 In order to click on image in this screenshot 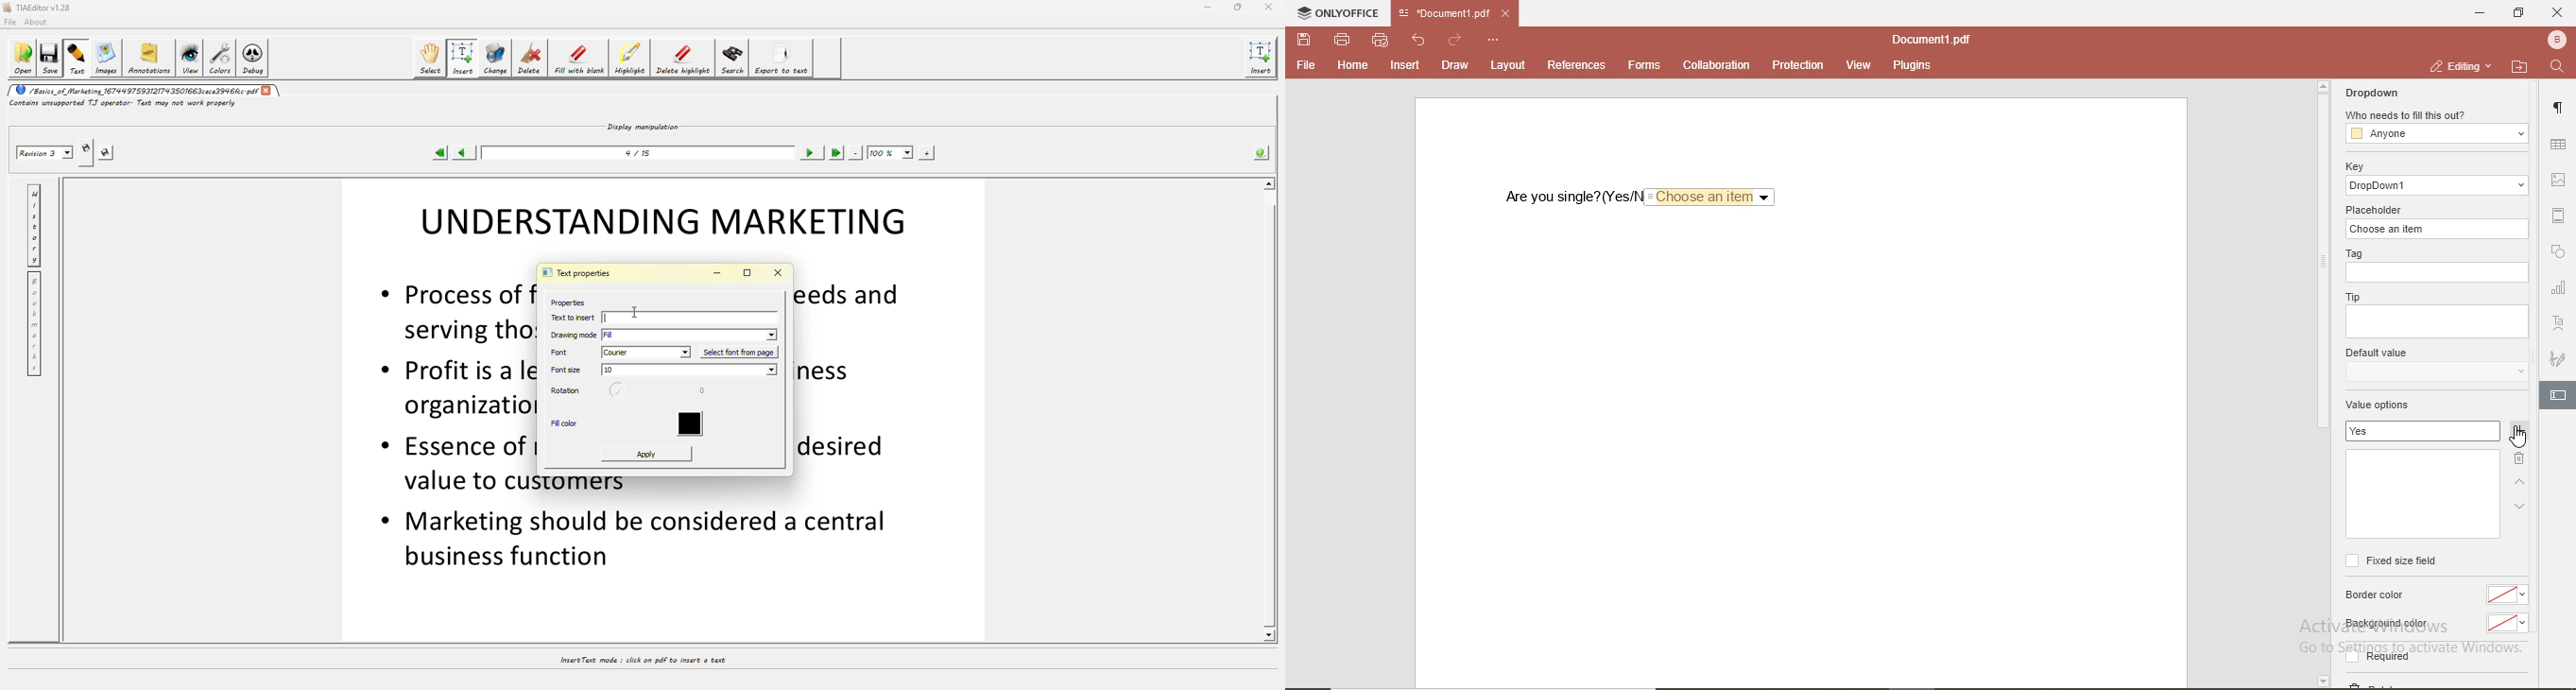, I will do `click(2559, 177)`.